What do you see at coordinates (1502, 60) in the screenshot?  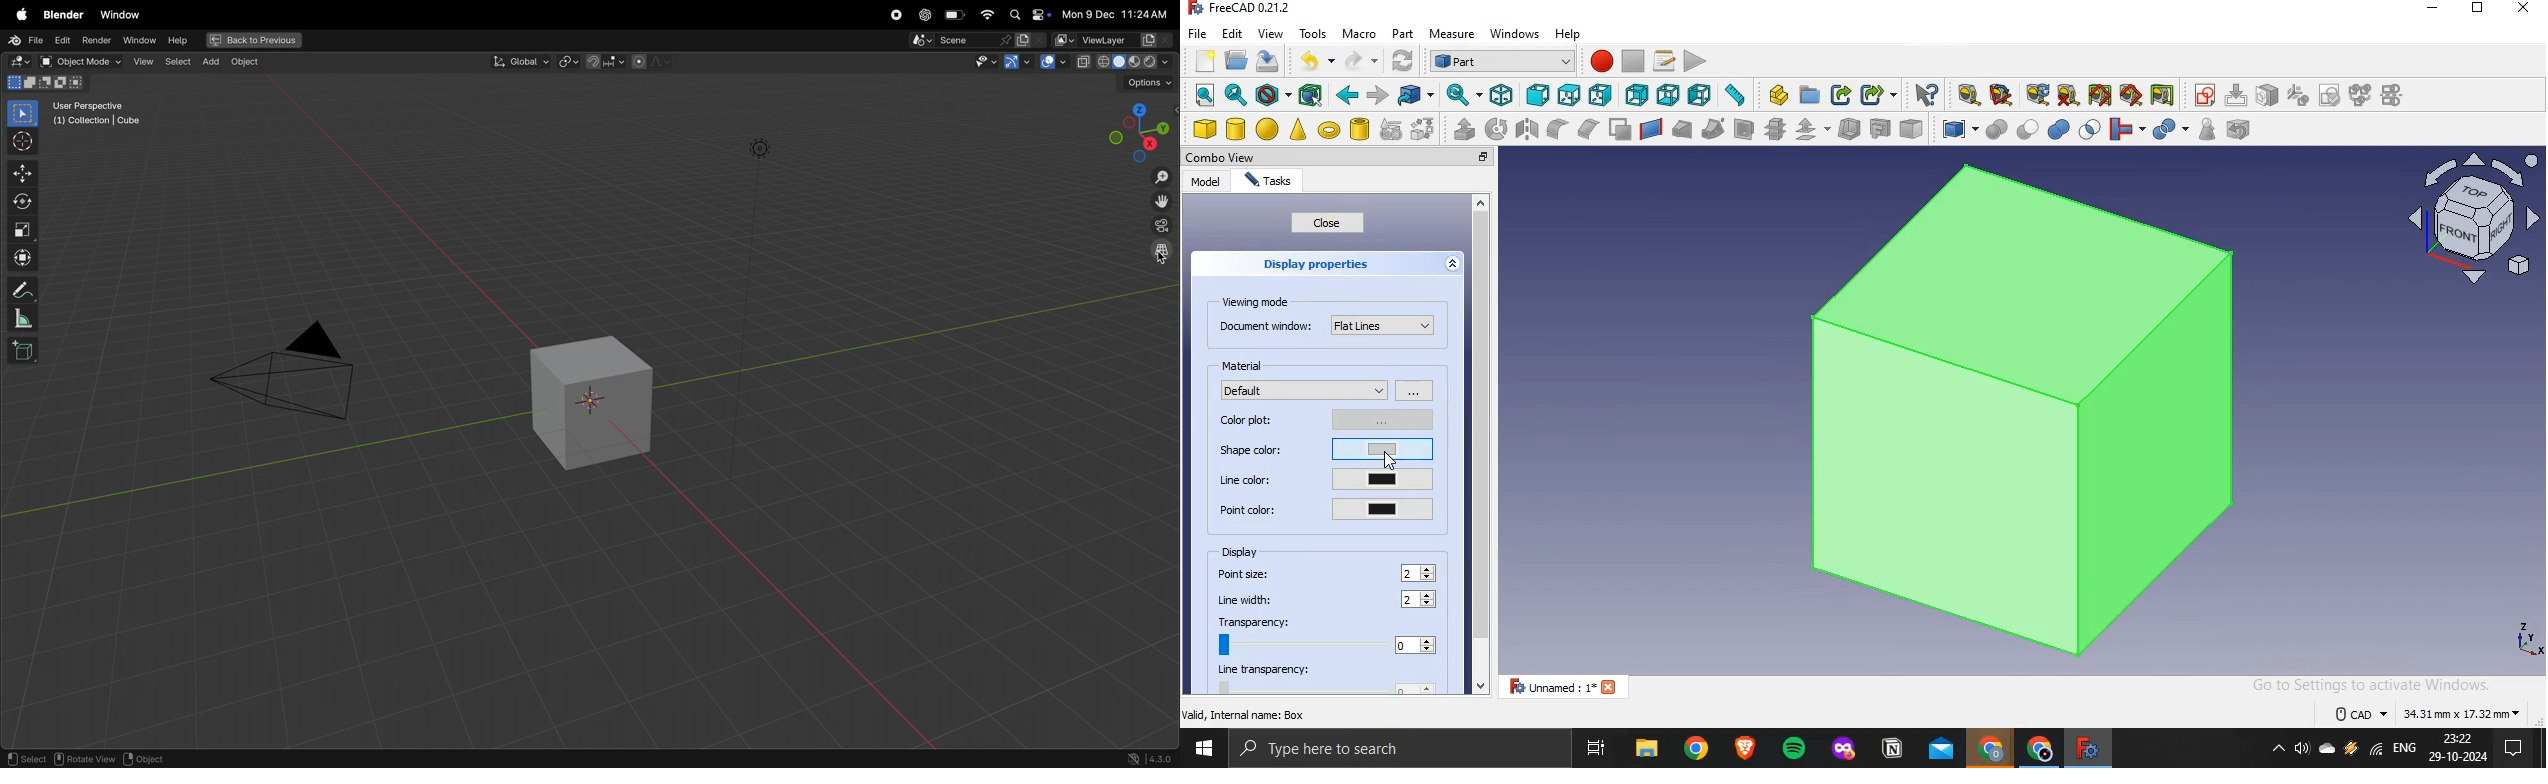 I see `workbench` at bounding box center [1502, 60].